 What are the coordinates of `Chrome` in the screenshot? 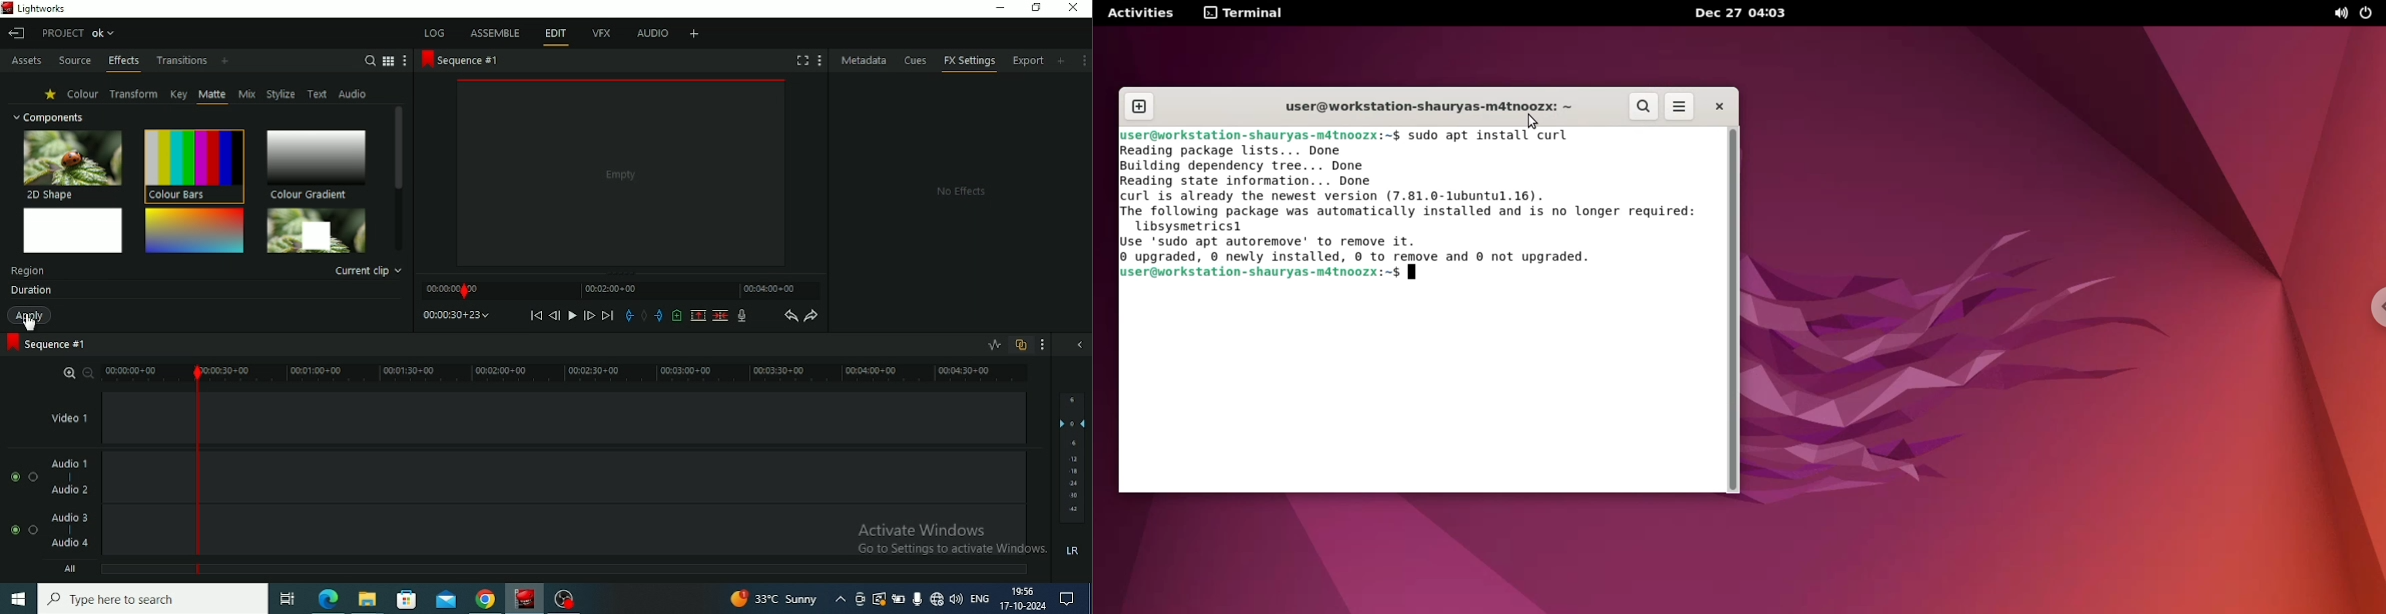 It's located at (486, 598).